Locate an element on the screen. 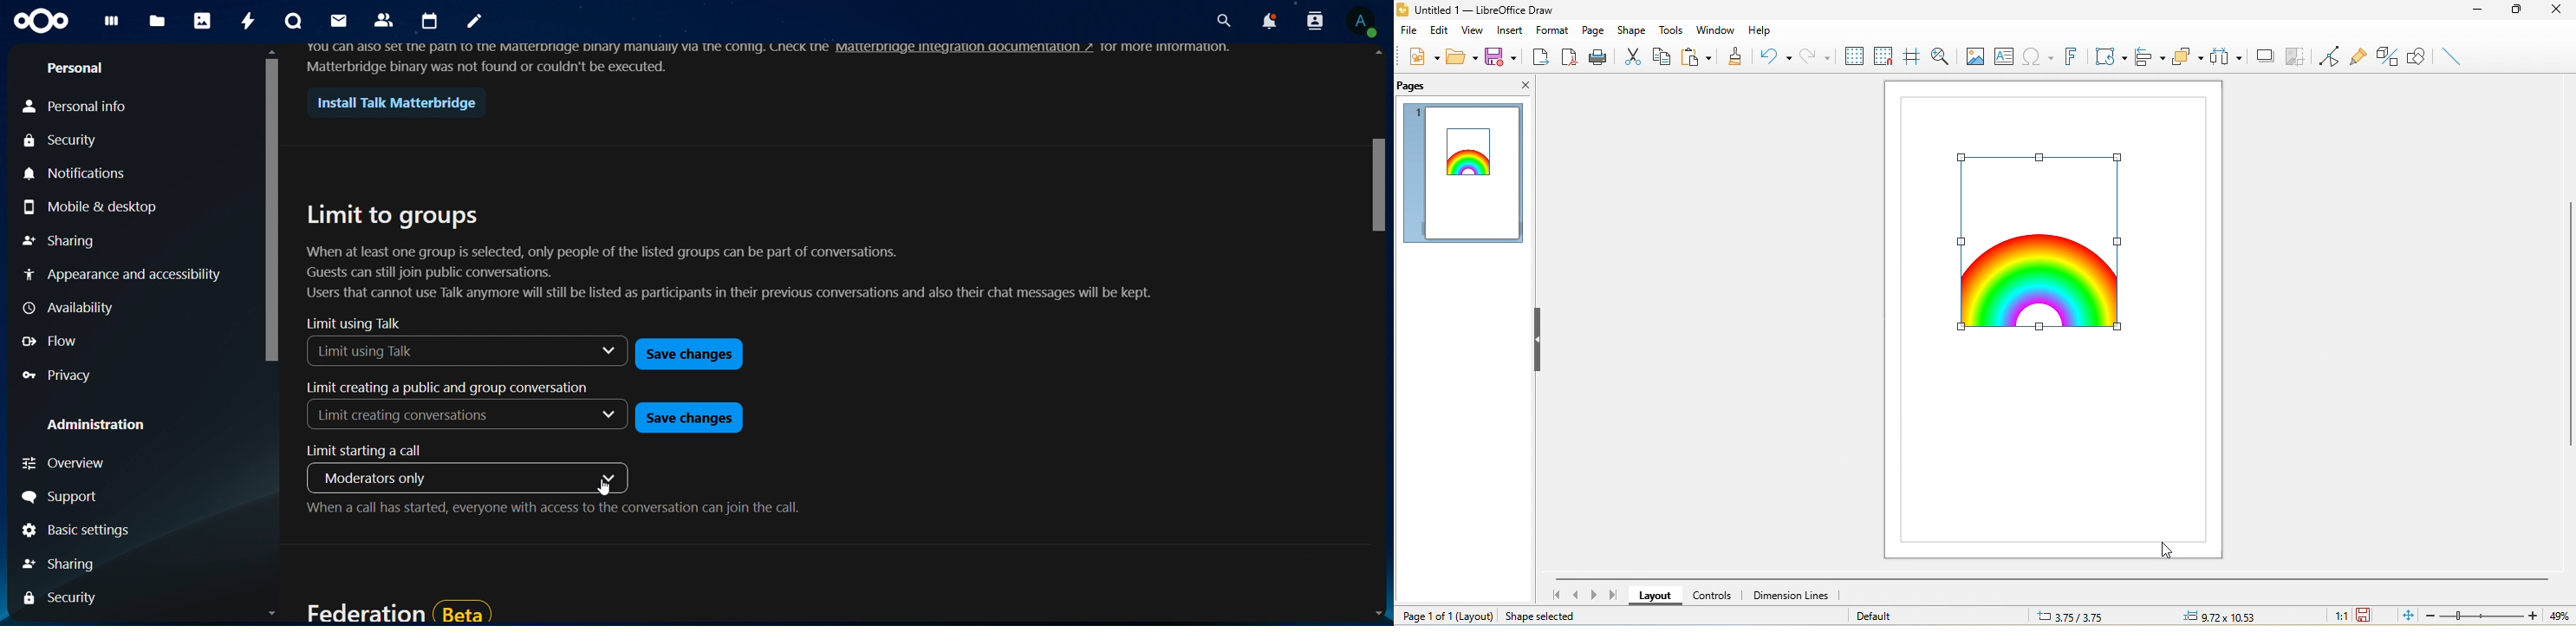 The height and width of the screenshot is (644, 2576). close is located at coordinates (2557, 14).